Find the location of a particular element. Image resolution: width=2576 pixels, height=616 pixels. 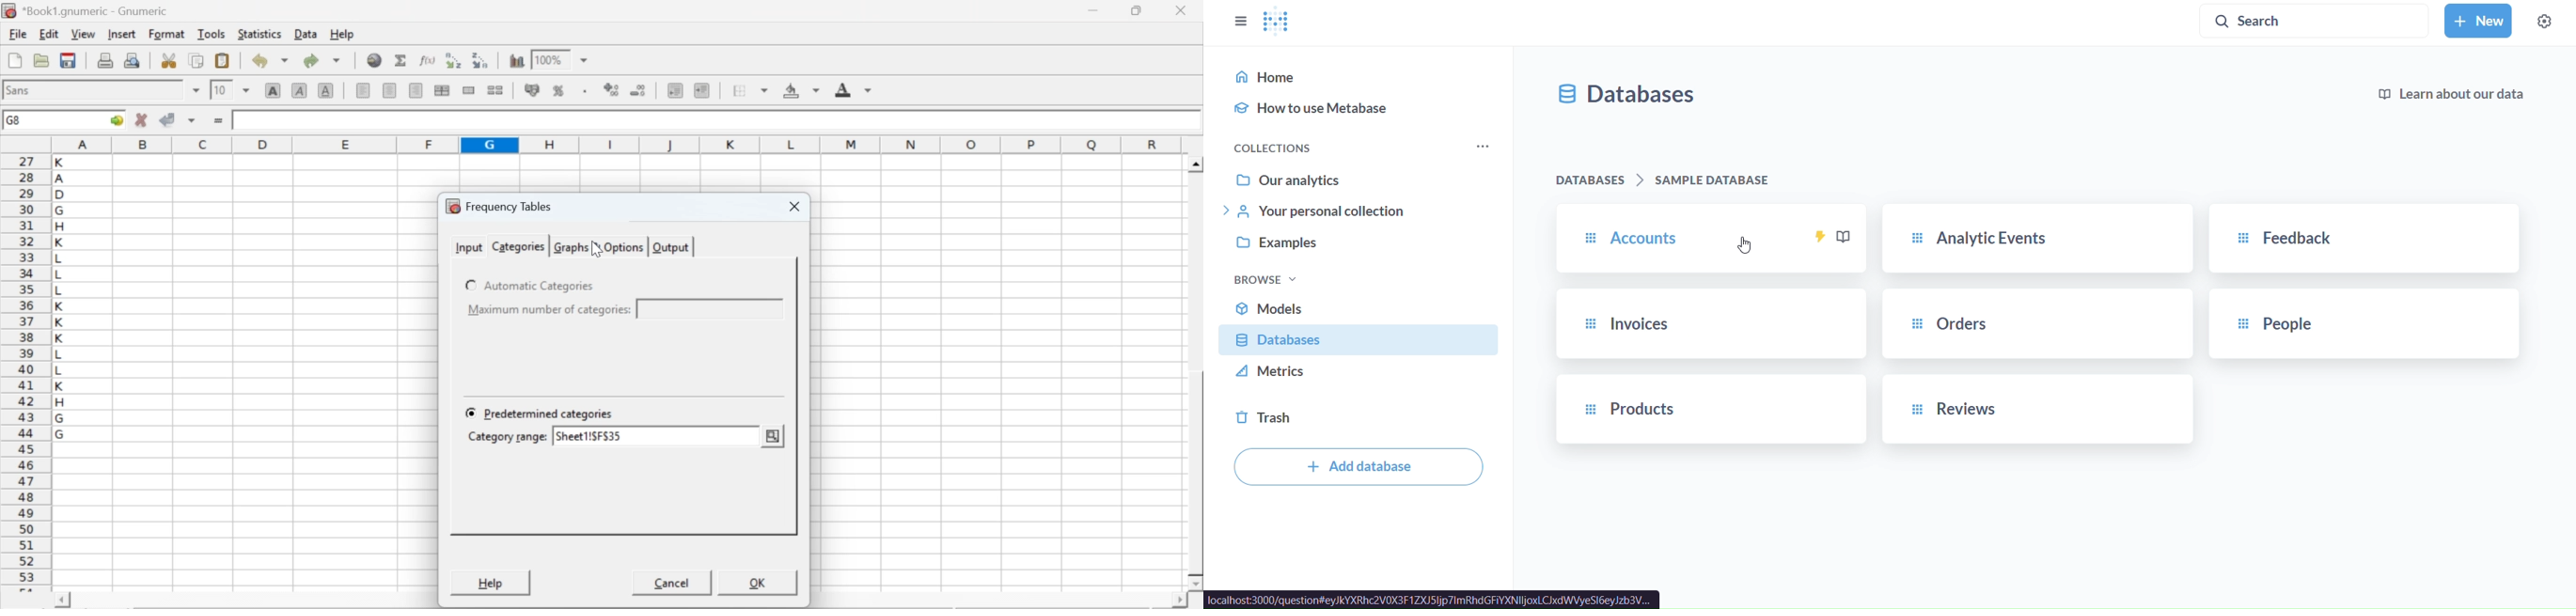

input is located at coordinates (467, 245).